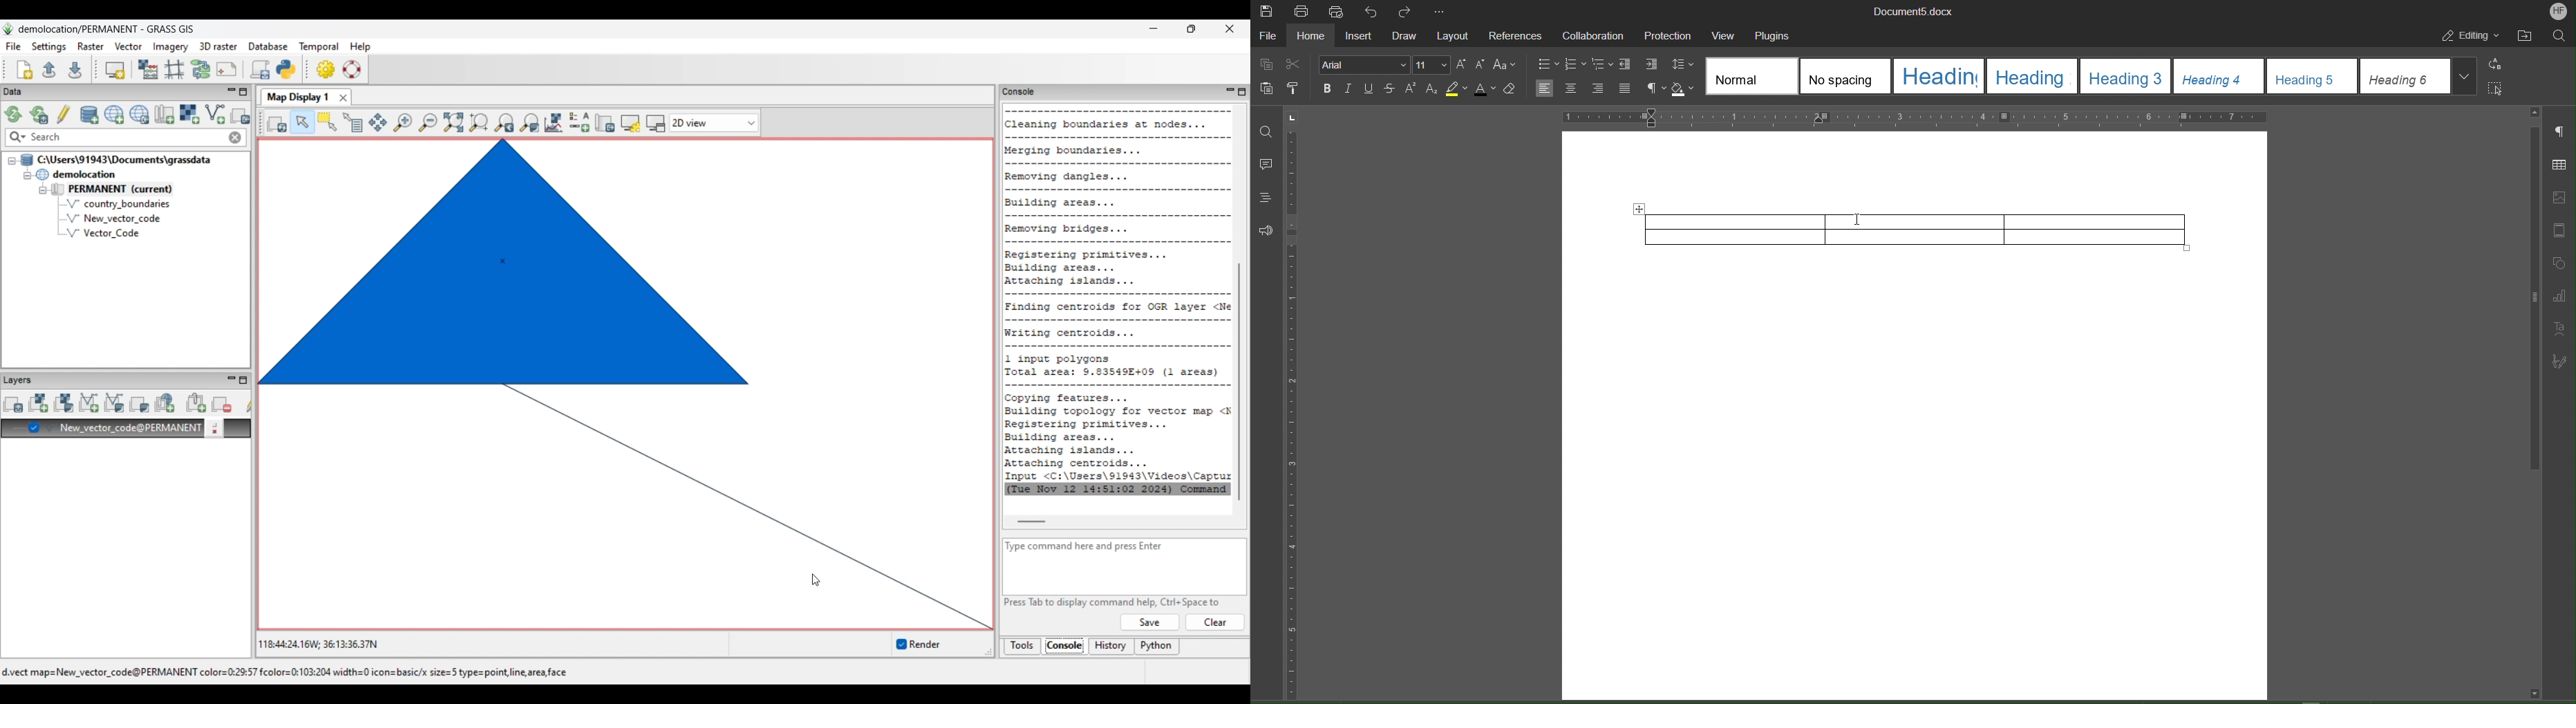 The image size is (2576, 728). I want to click on Comment, so click(1267, 165).